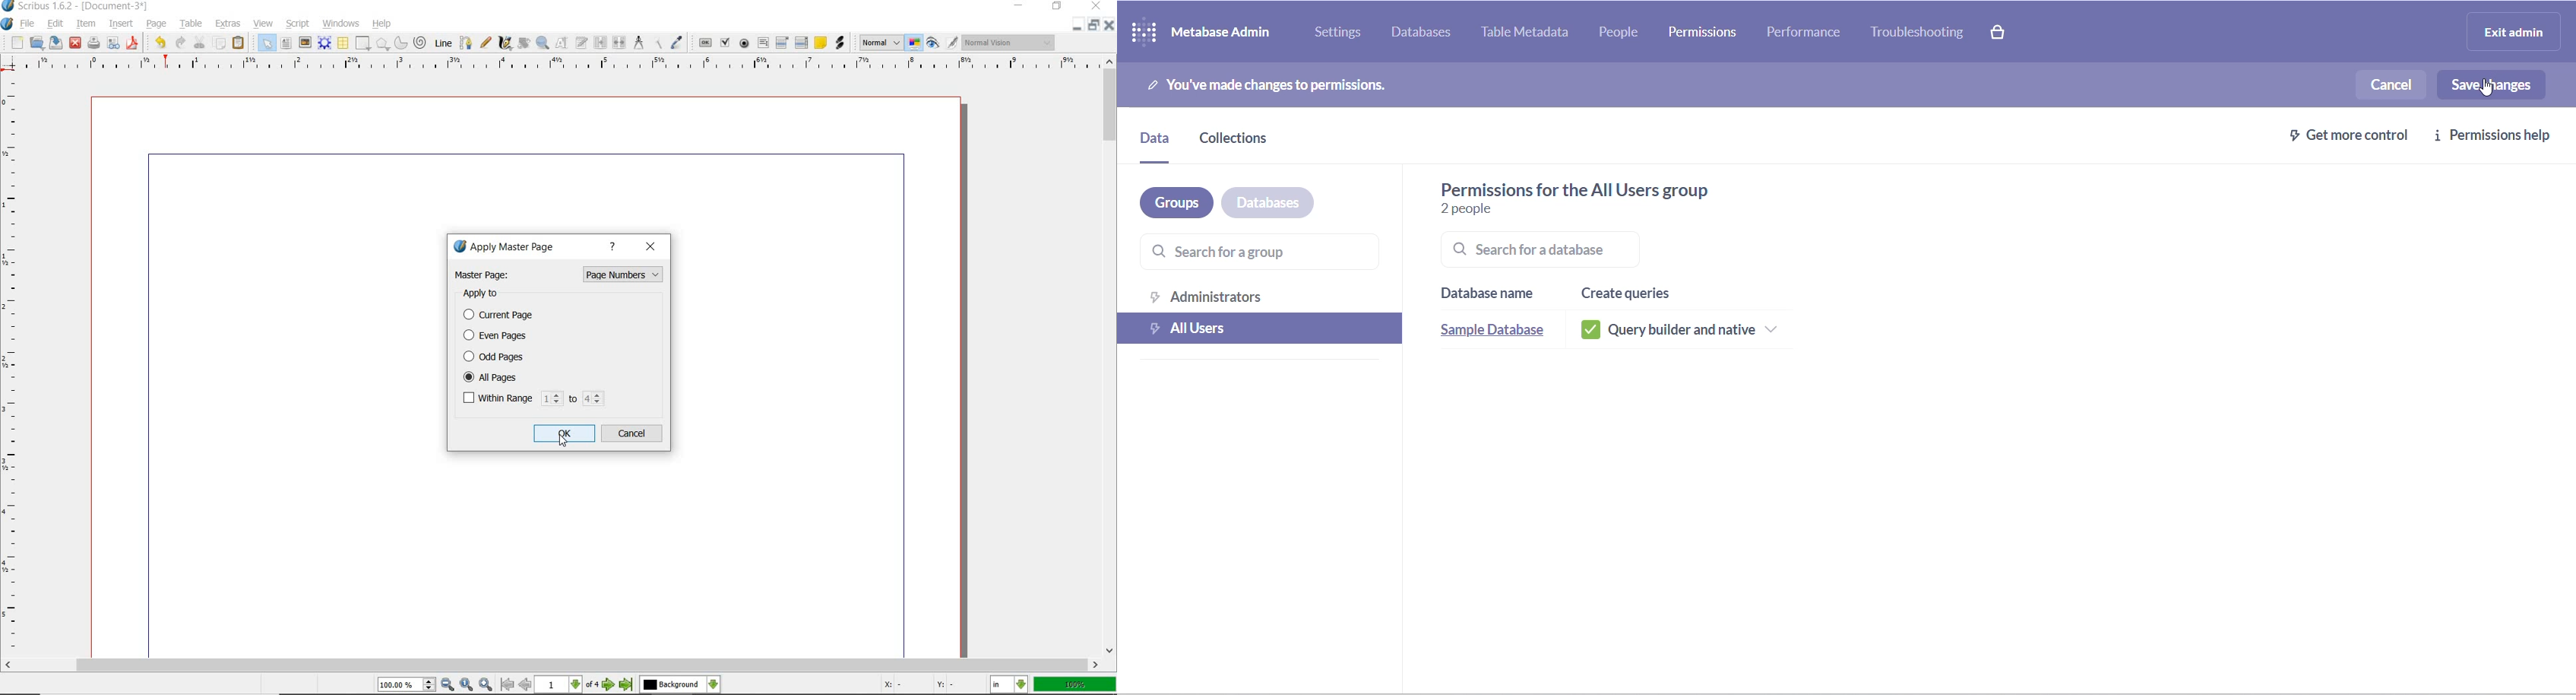 The image size is (2576, 700). Describe the element at coordinates (880, 42) in the screenshot. I see `select image preview mode: Normal` at that location.